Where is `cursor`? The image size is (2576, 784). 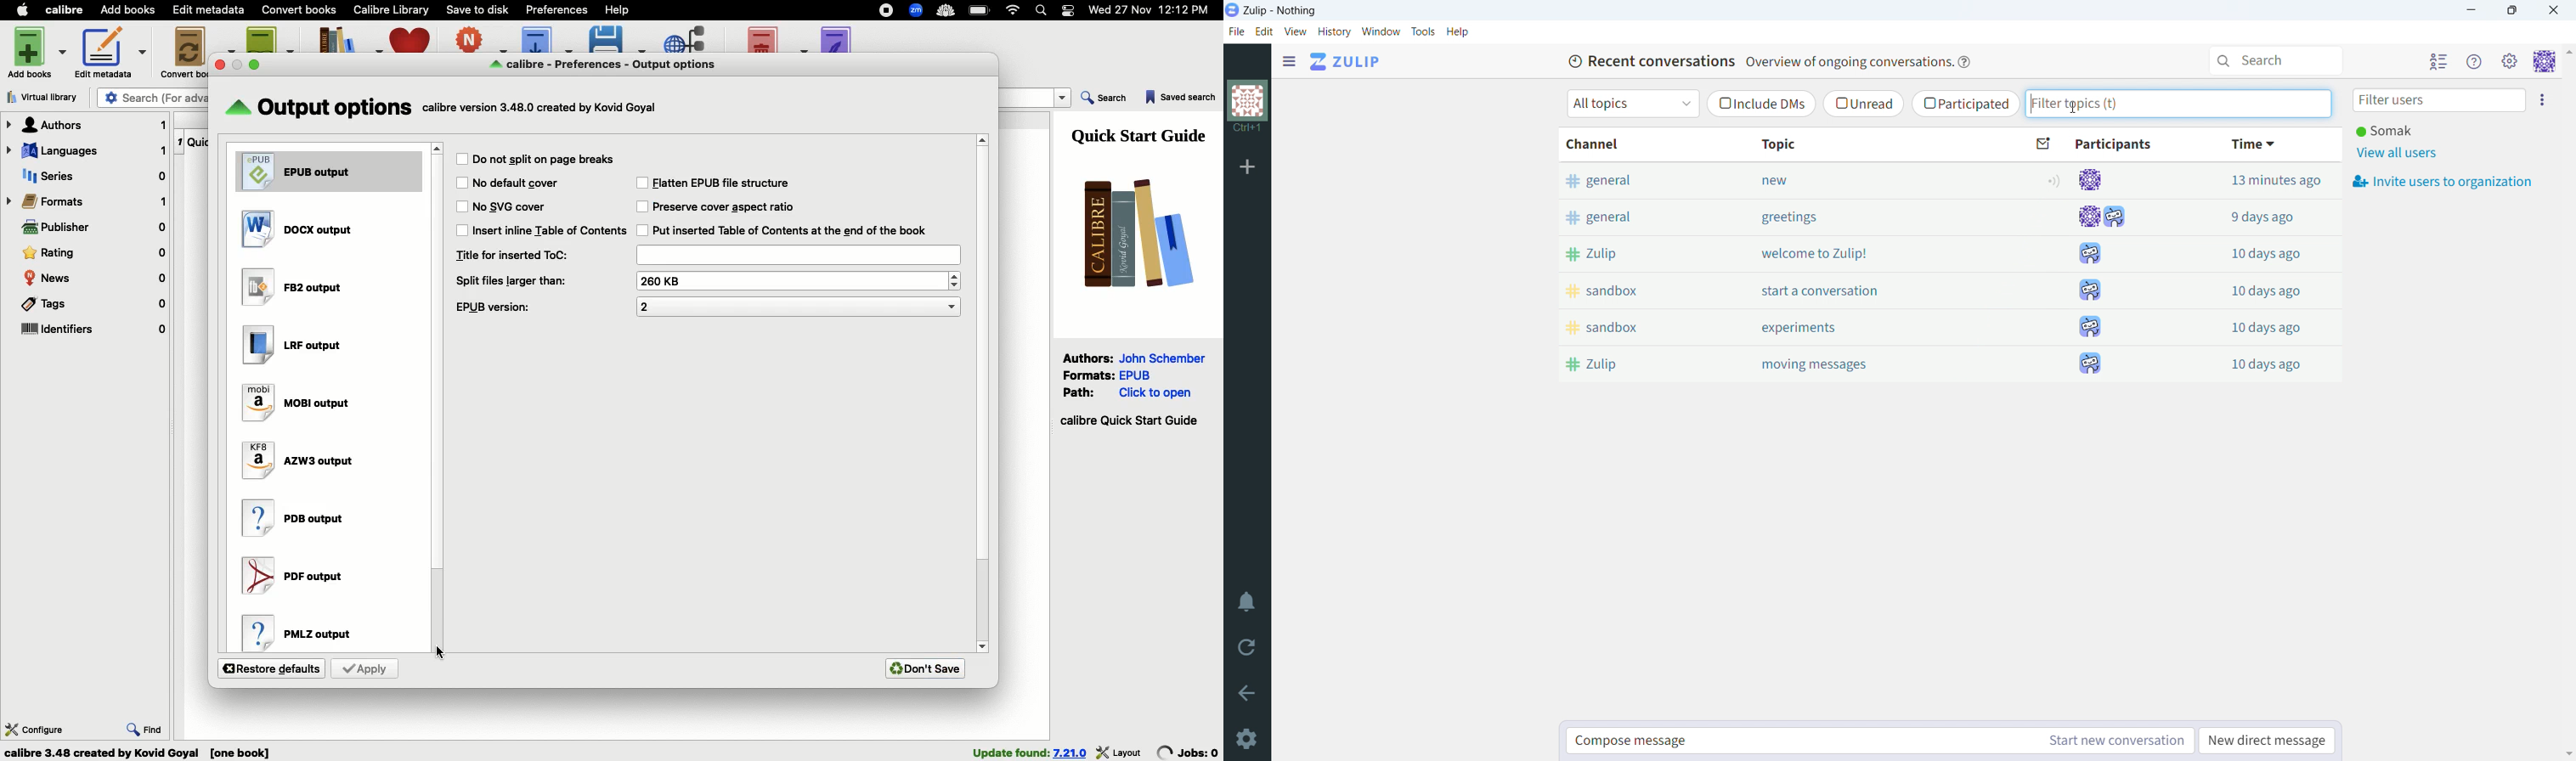 cursor is located at coordinates (441, 652).